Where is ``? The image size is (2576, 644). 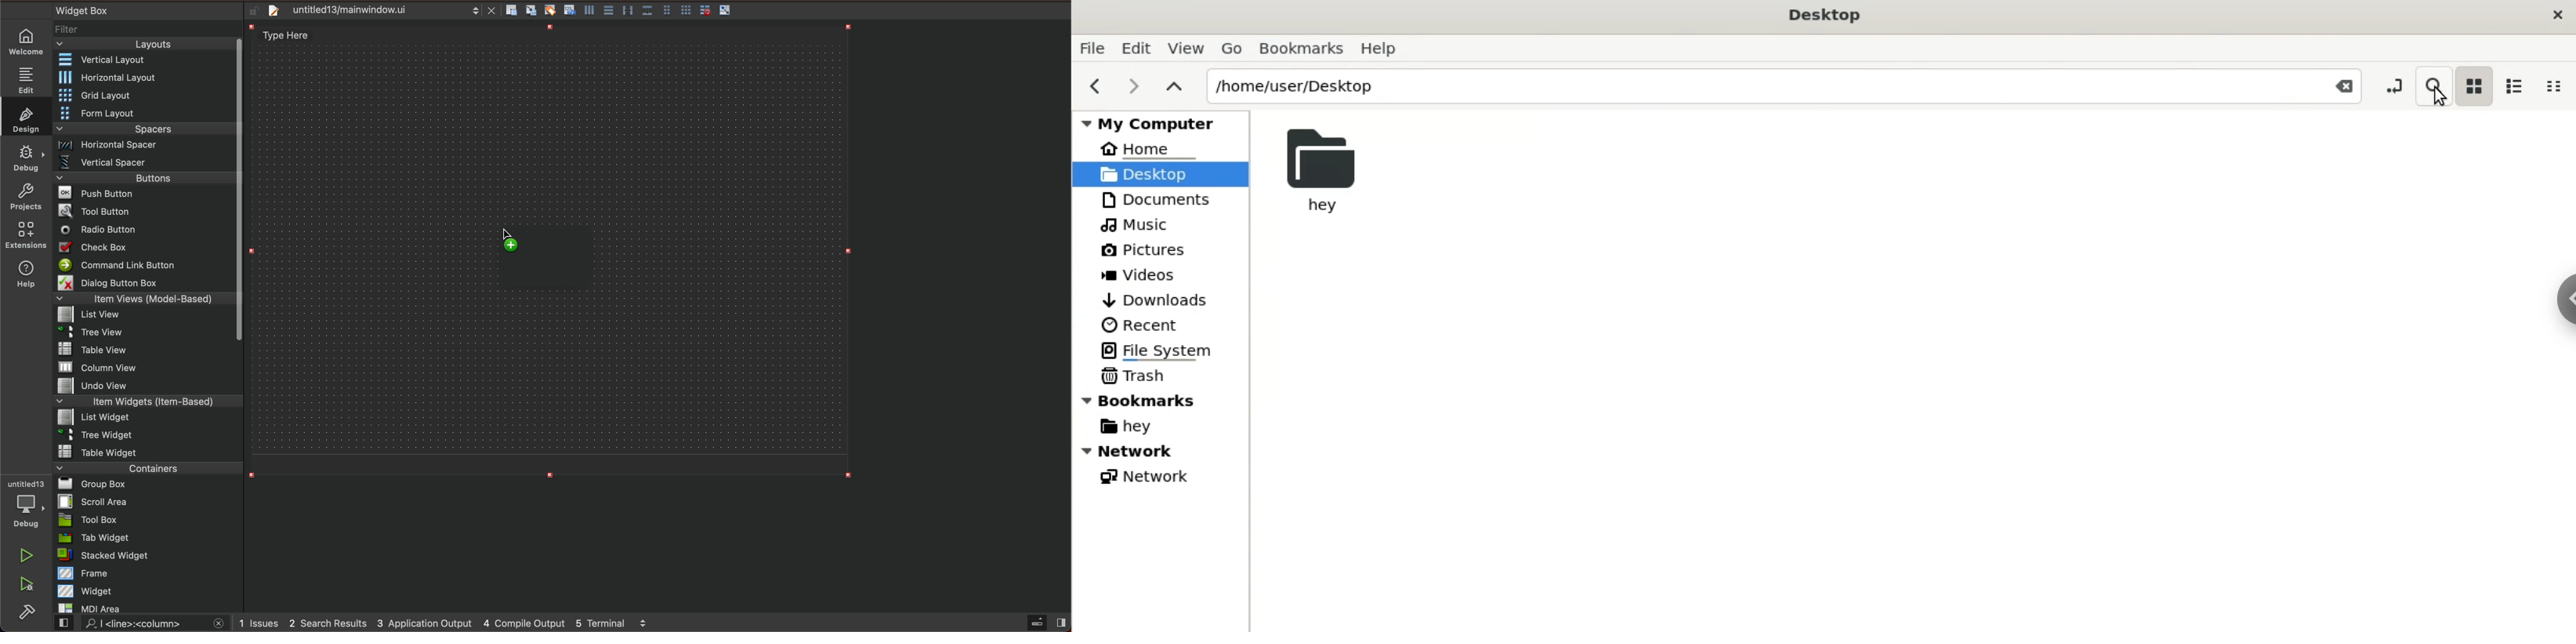  is located at coordinates (705, 10).